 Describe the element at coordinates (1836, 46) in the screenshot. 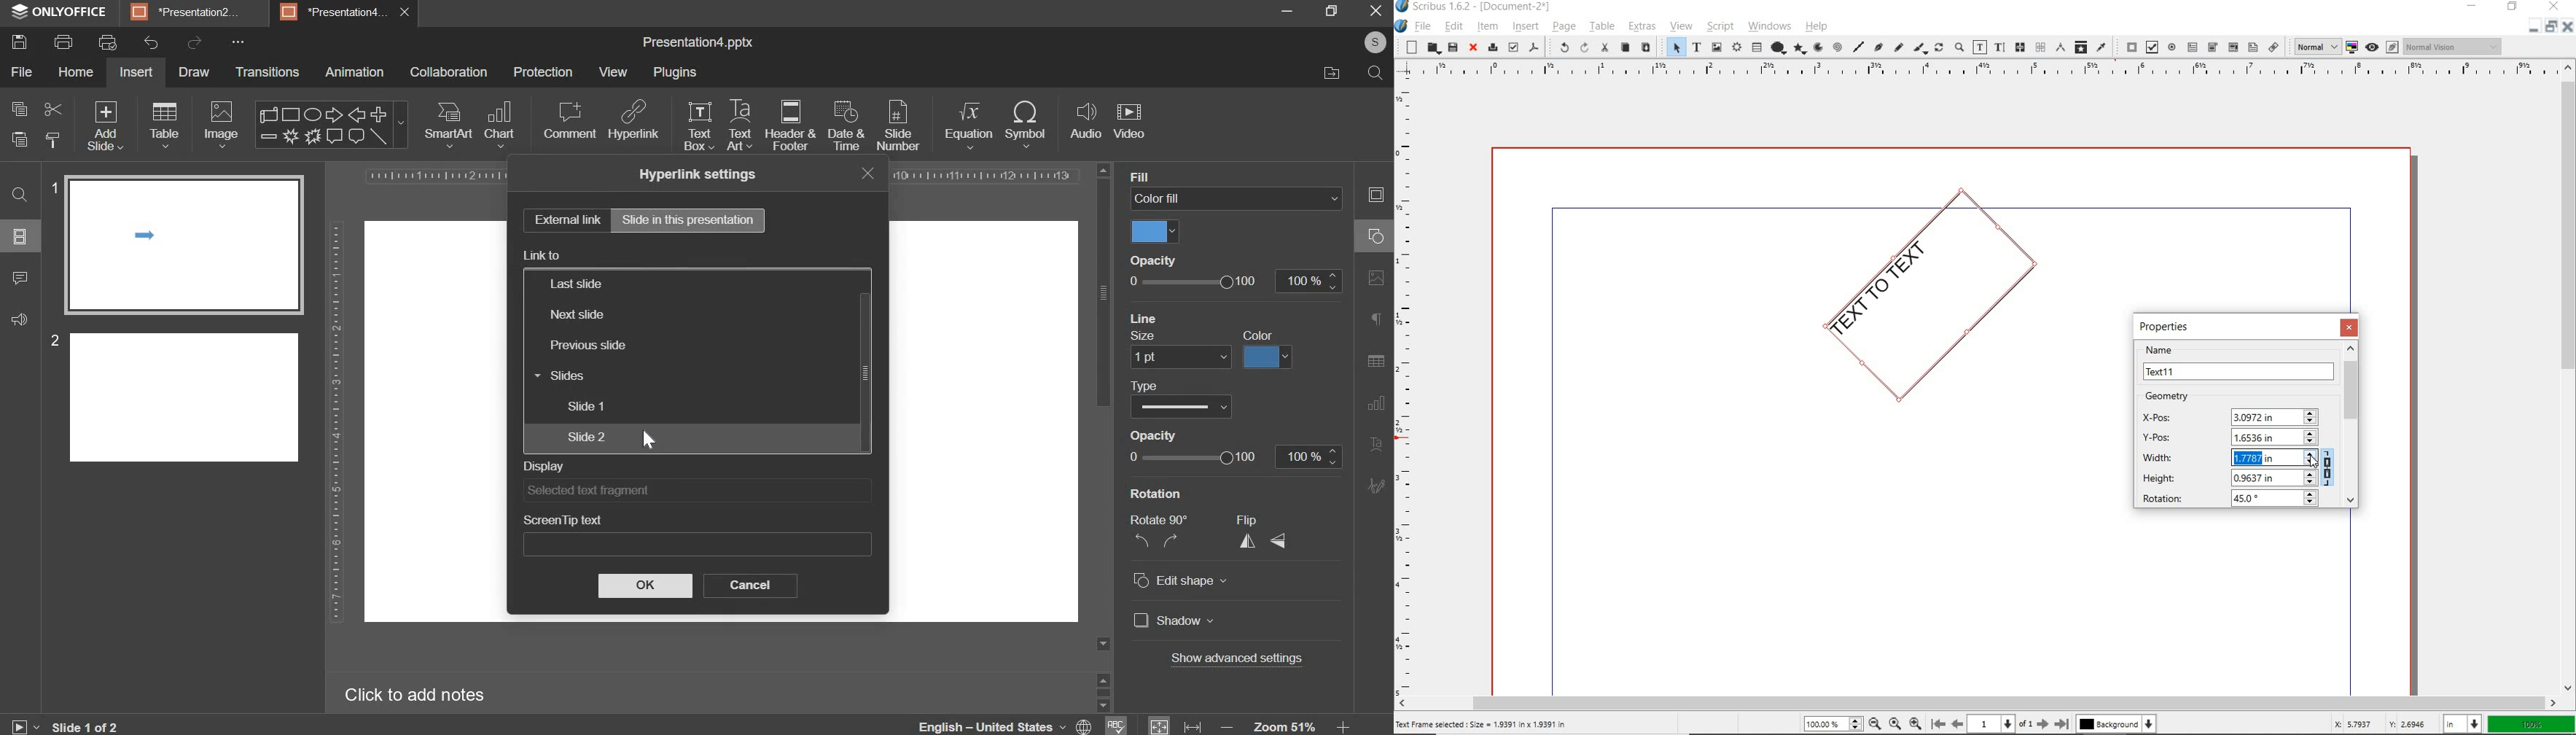

I see `spiral` at that location.